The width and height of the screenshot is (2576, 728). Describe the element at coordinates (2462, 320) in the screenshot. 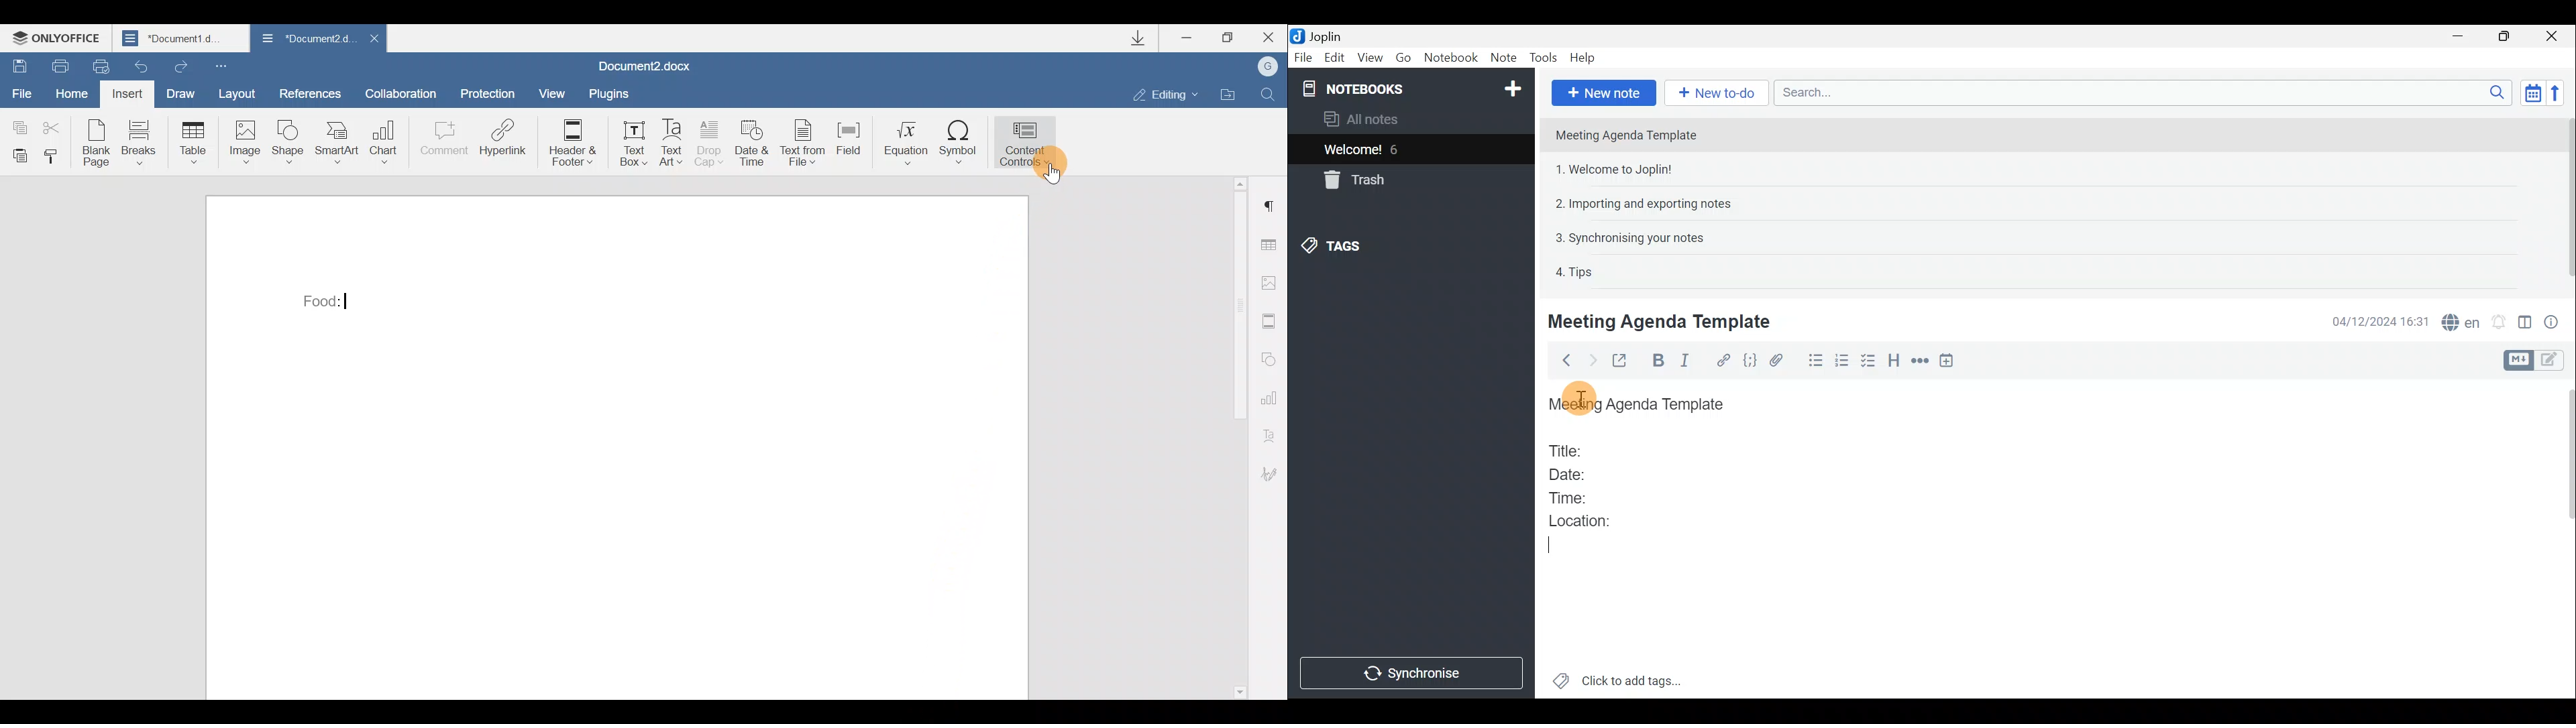

I see `Spell checker` at that location.